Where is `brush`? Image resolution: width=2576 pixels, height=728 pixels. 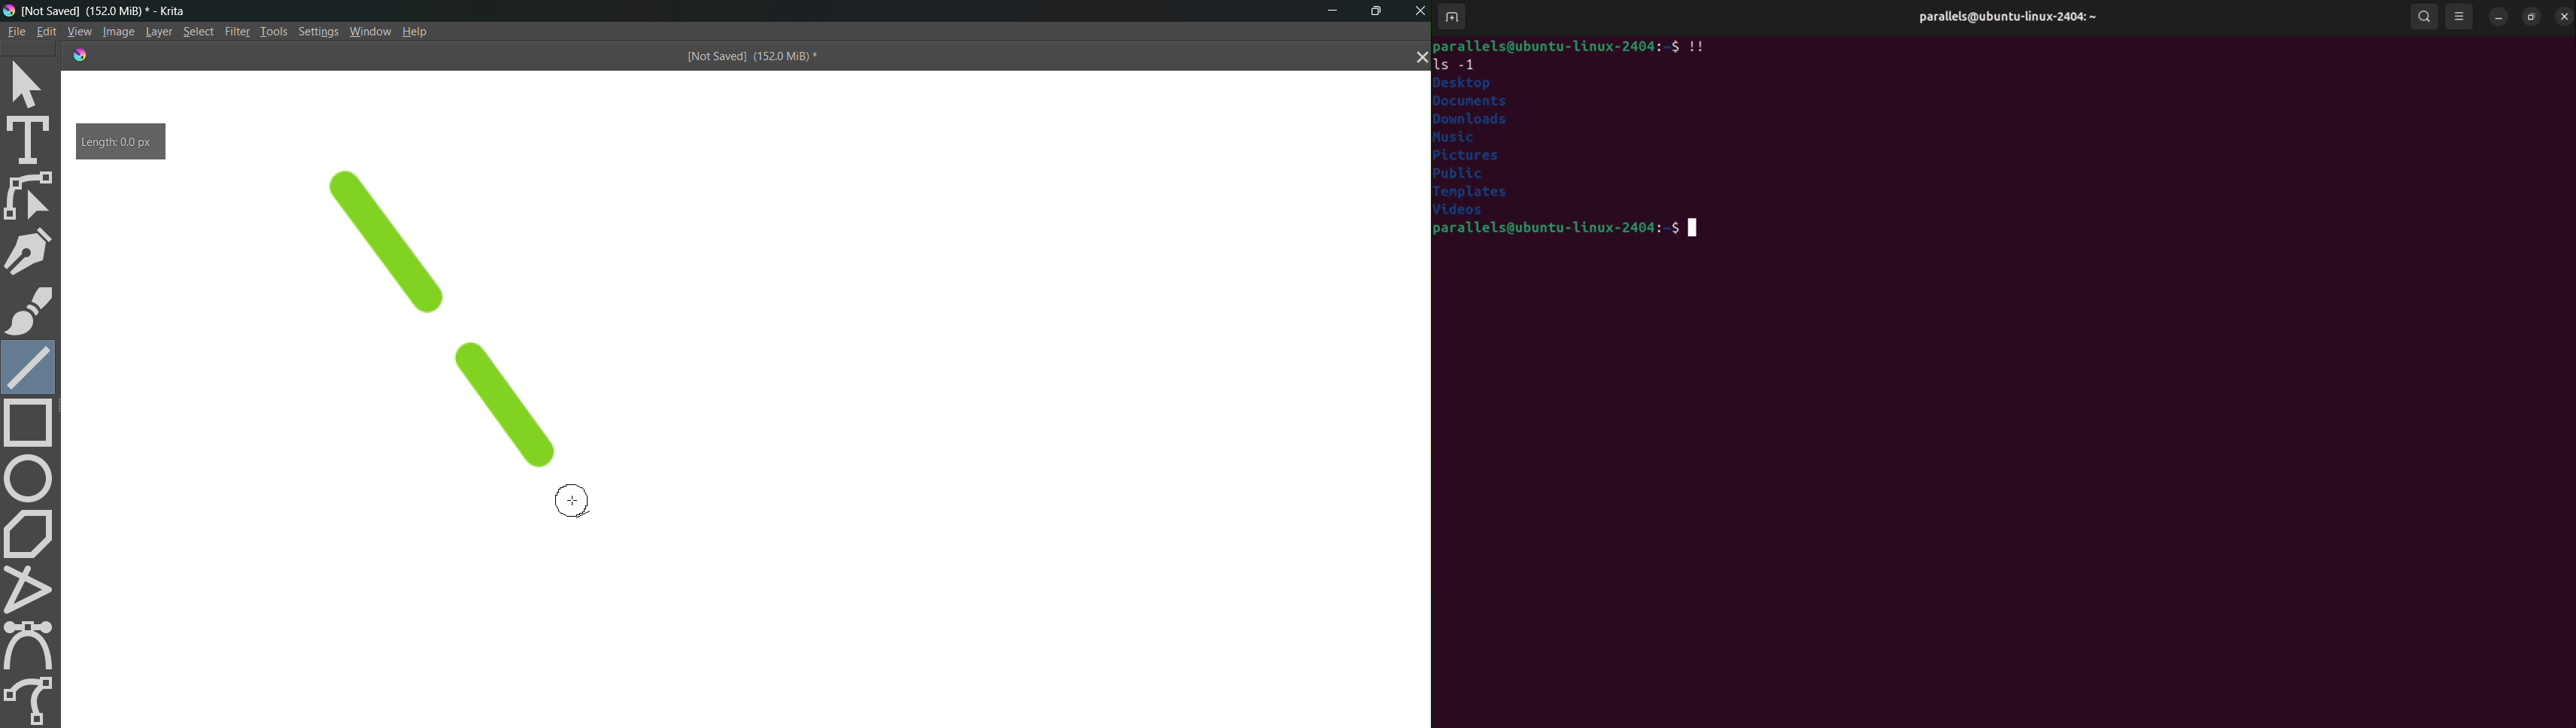 brush is located at coordinates (29, 311).